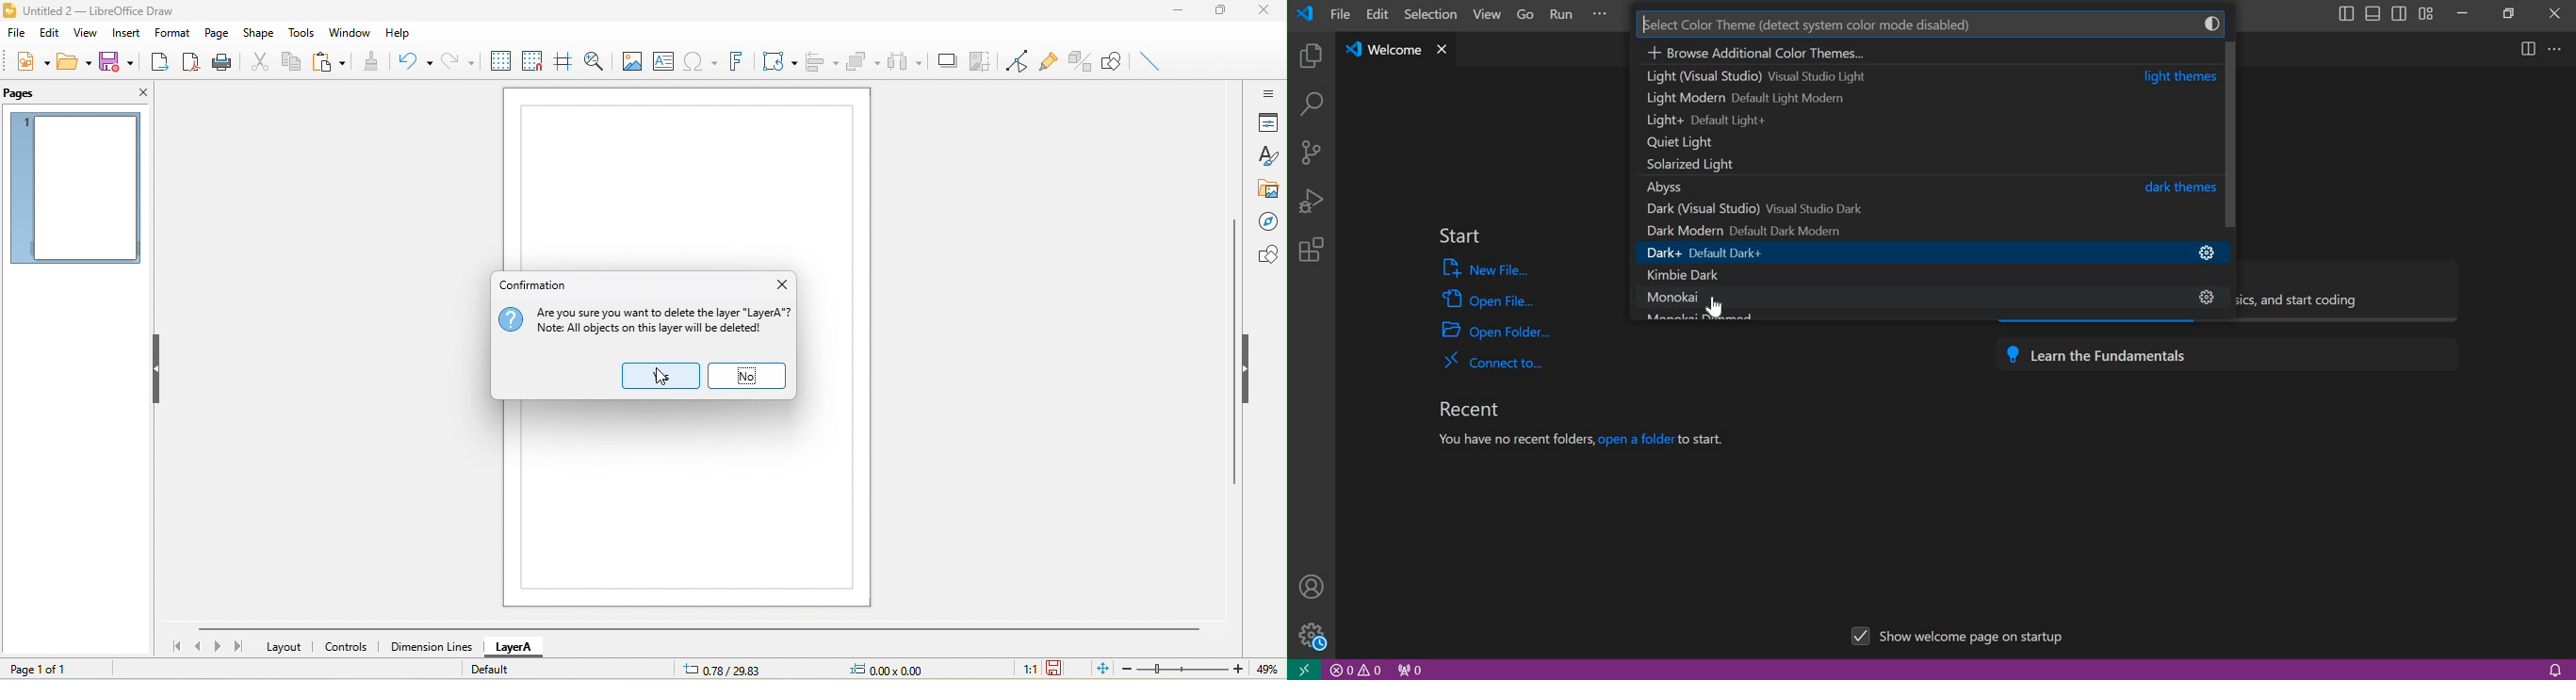 This screenshot has height=700, width=2576. Describe the element at coordinates (1921, 143) in the screenshot. I see `quiet Light` at that location.